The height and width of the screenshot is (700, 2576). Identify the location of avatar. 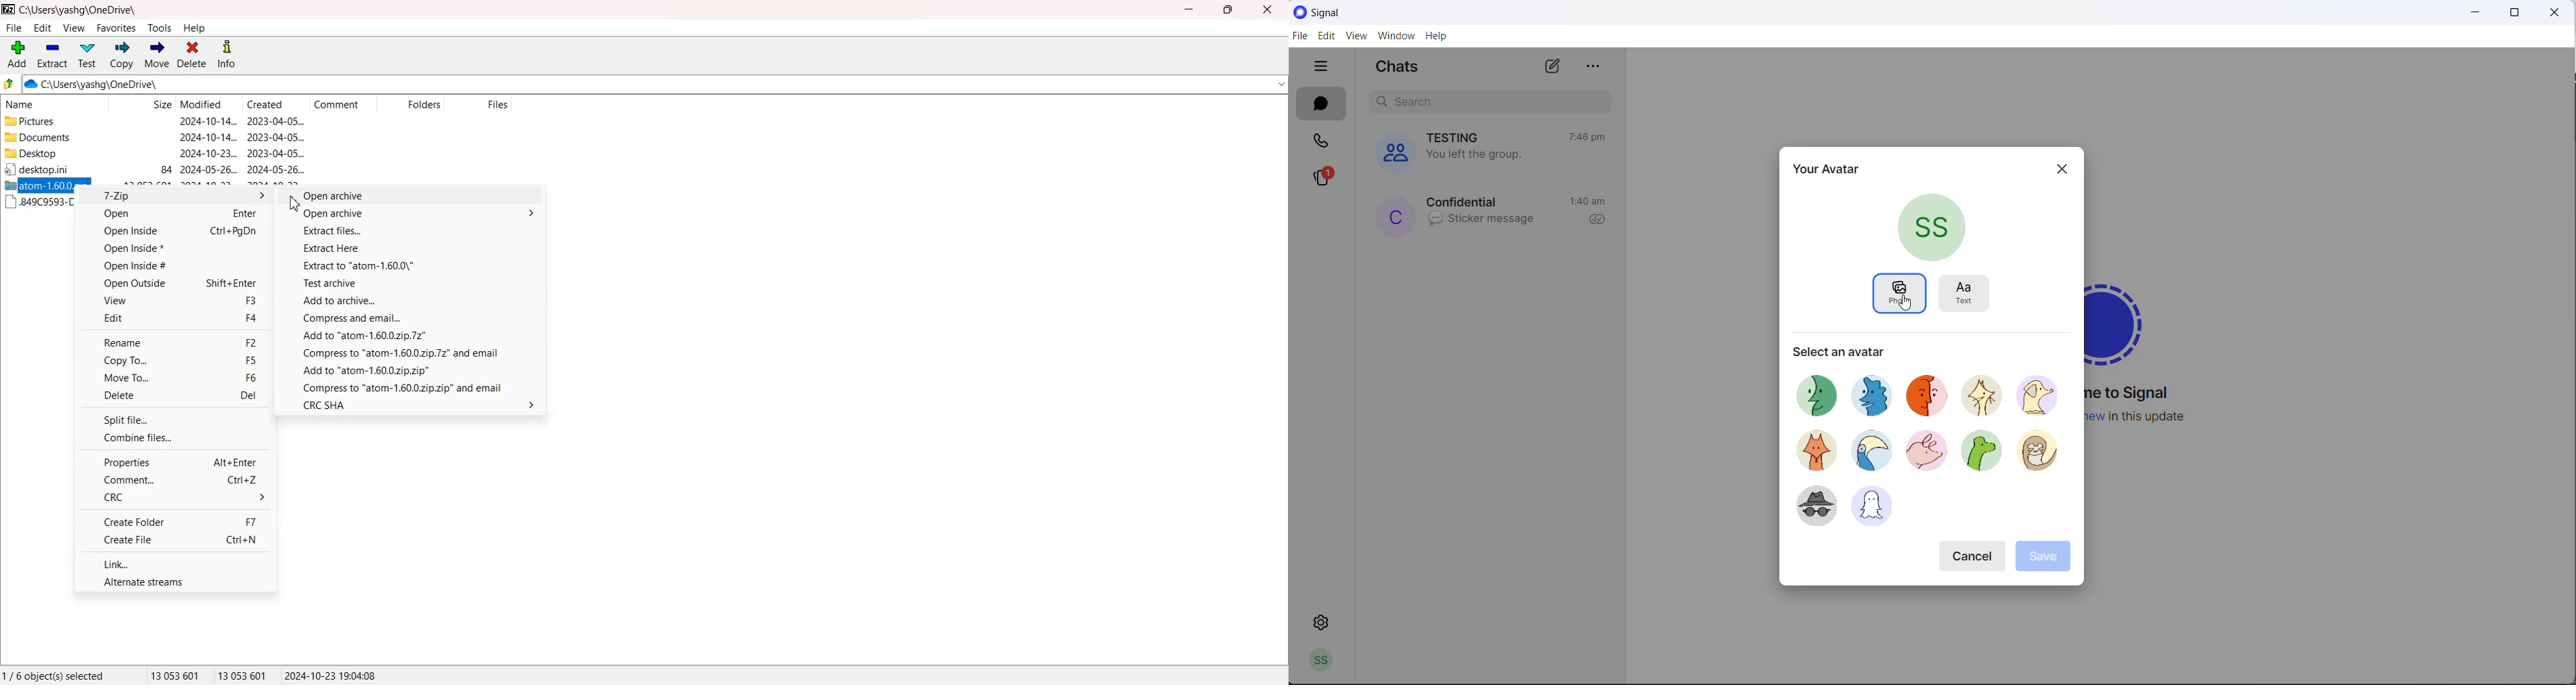
(1817, 391).